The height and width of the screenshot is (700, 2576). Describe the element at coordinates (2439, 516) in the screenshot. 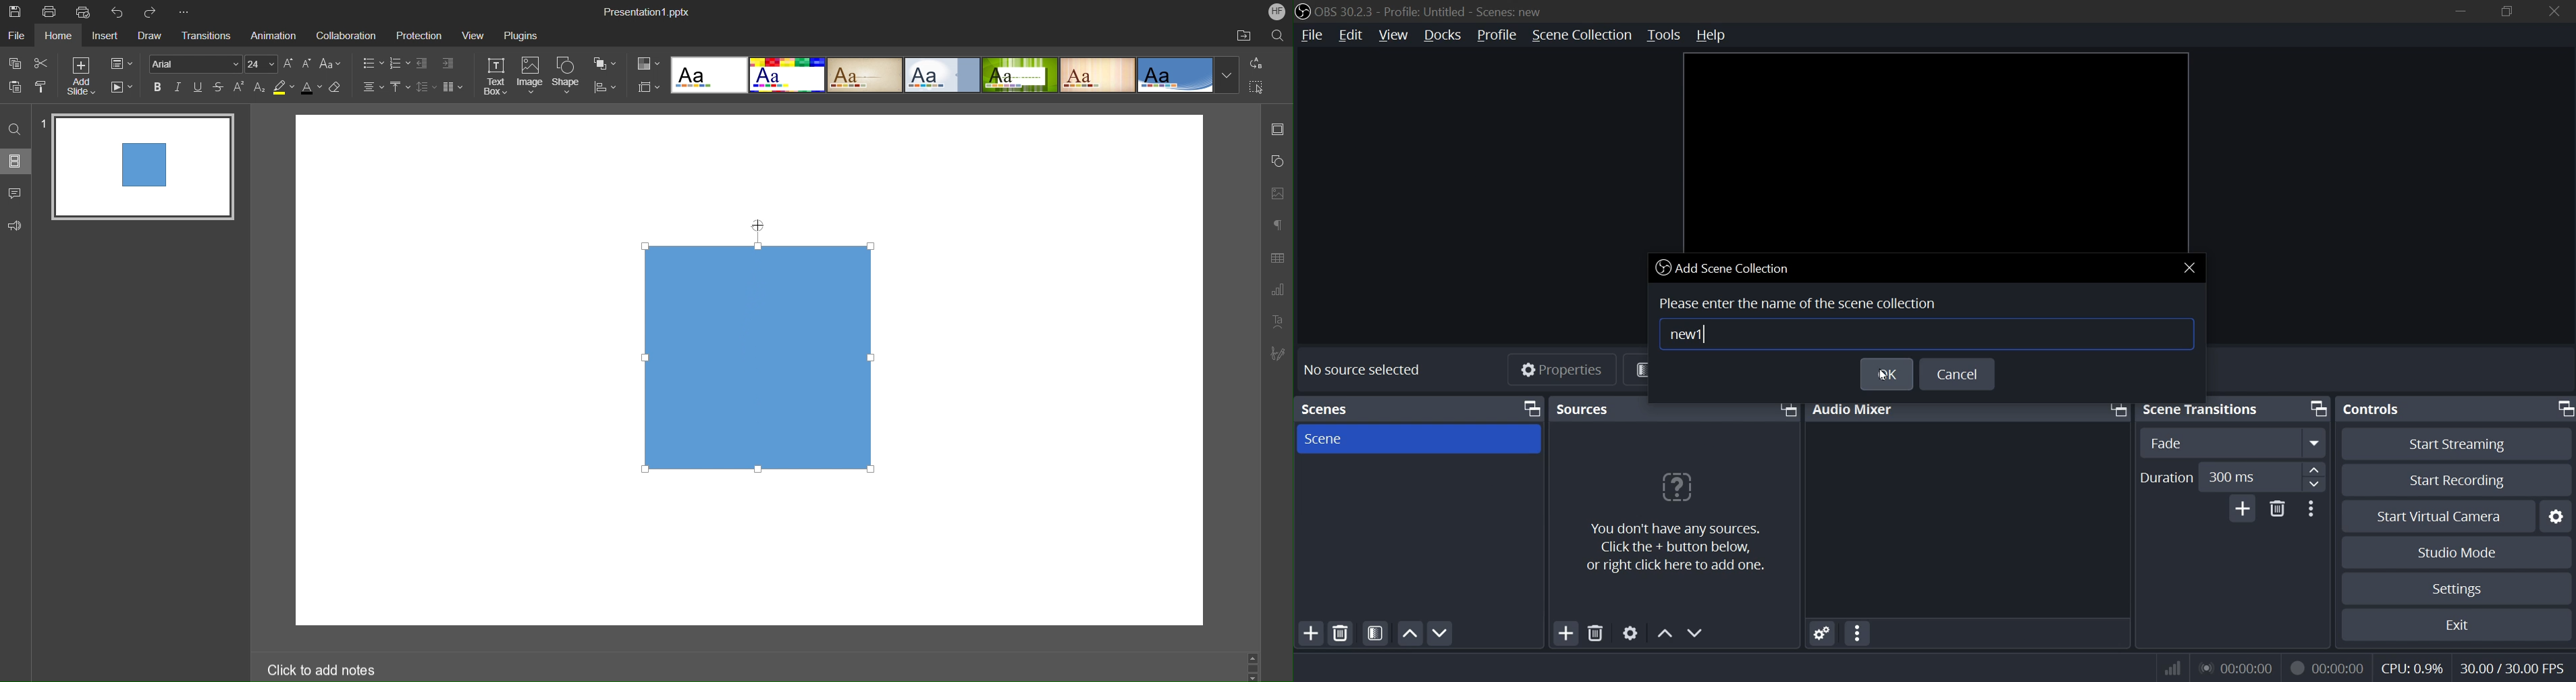

I see `start virtual camera` at that location.